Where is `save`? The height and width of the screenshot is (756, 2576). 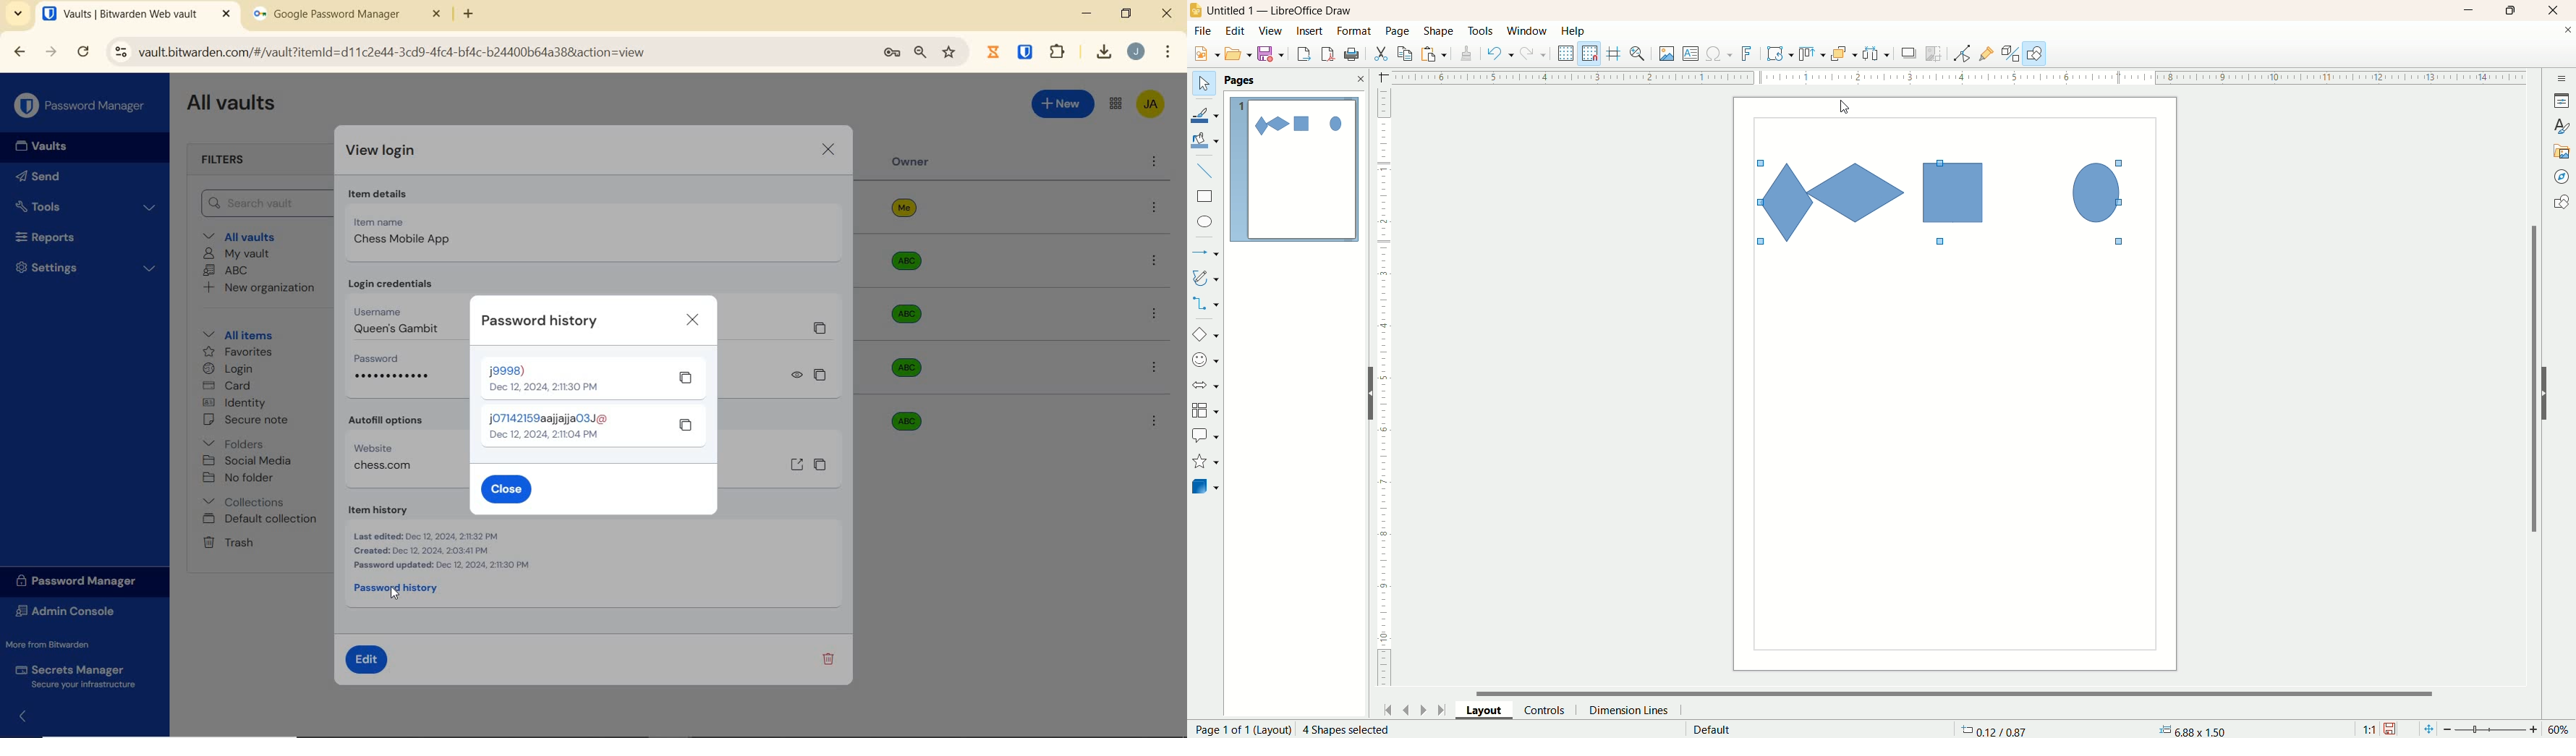
save is located at coordinates (2392, 729).